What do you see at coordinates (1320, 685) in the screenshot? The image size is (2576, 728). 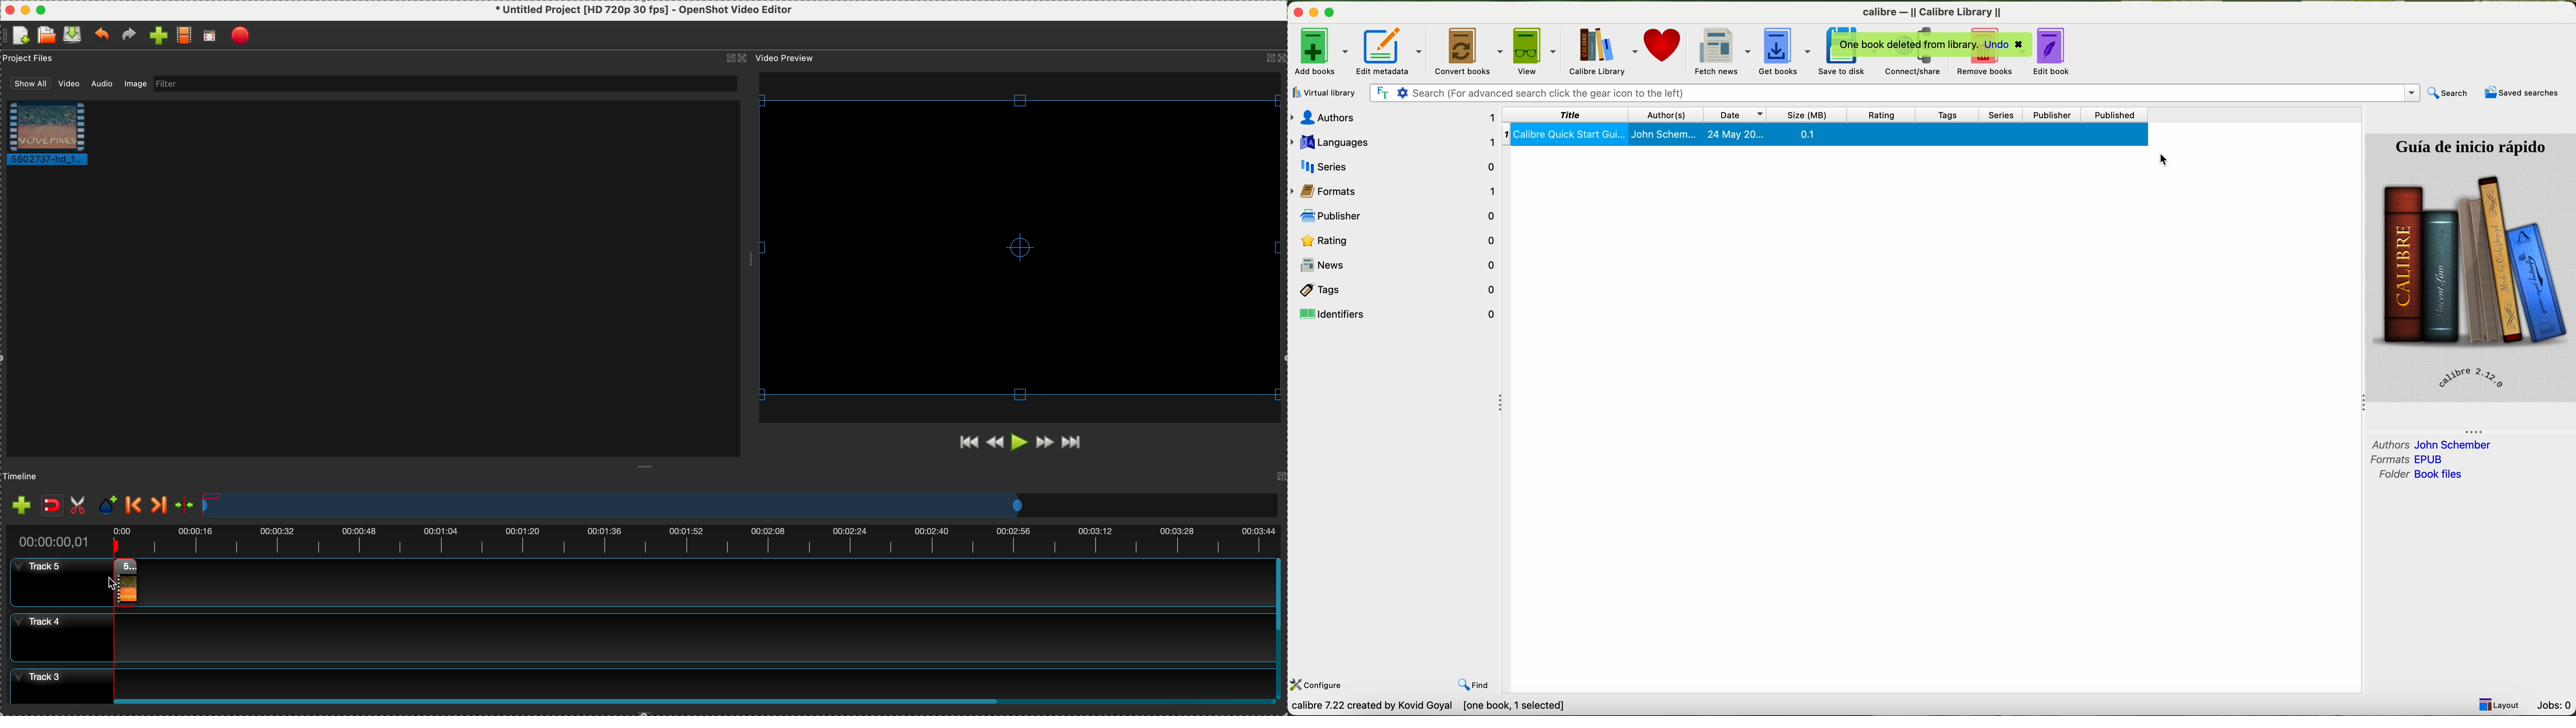 I see `configure` at bounding box center [1320, 685].